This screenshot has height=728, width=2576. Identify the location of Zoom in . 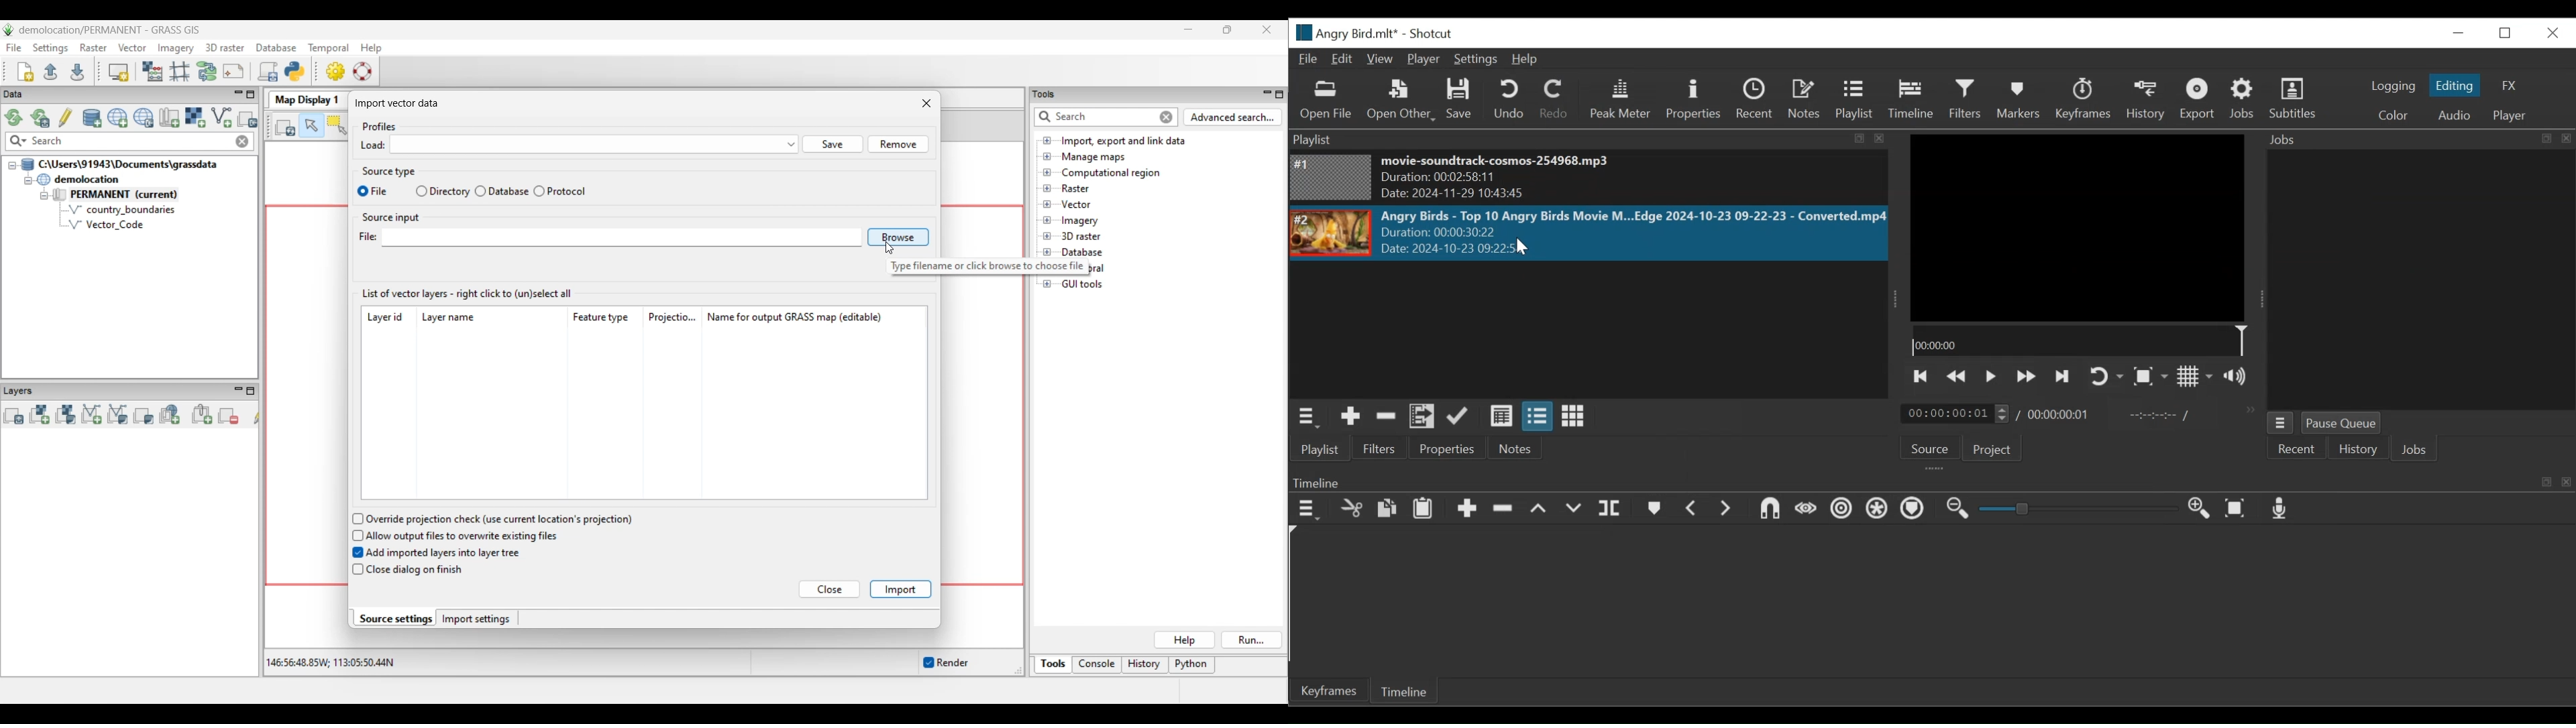
(2204, 509).